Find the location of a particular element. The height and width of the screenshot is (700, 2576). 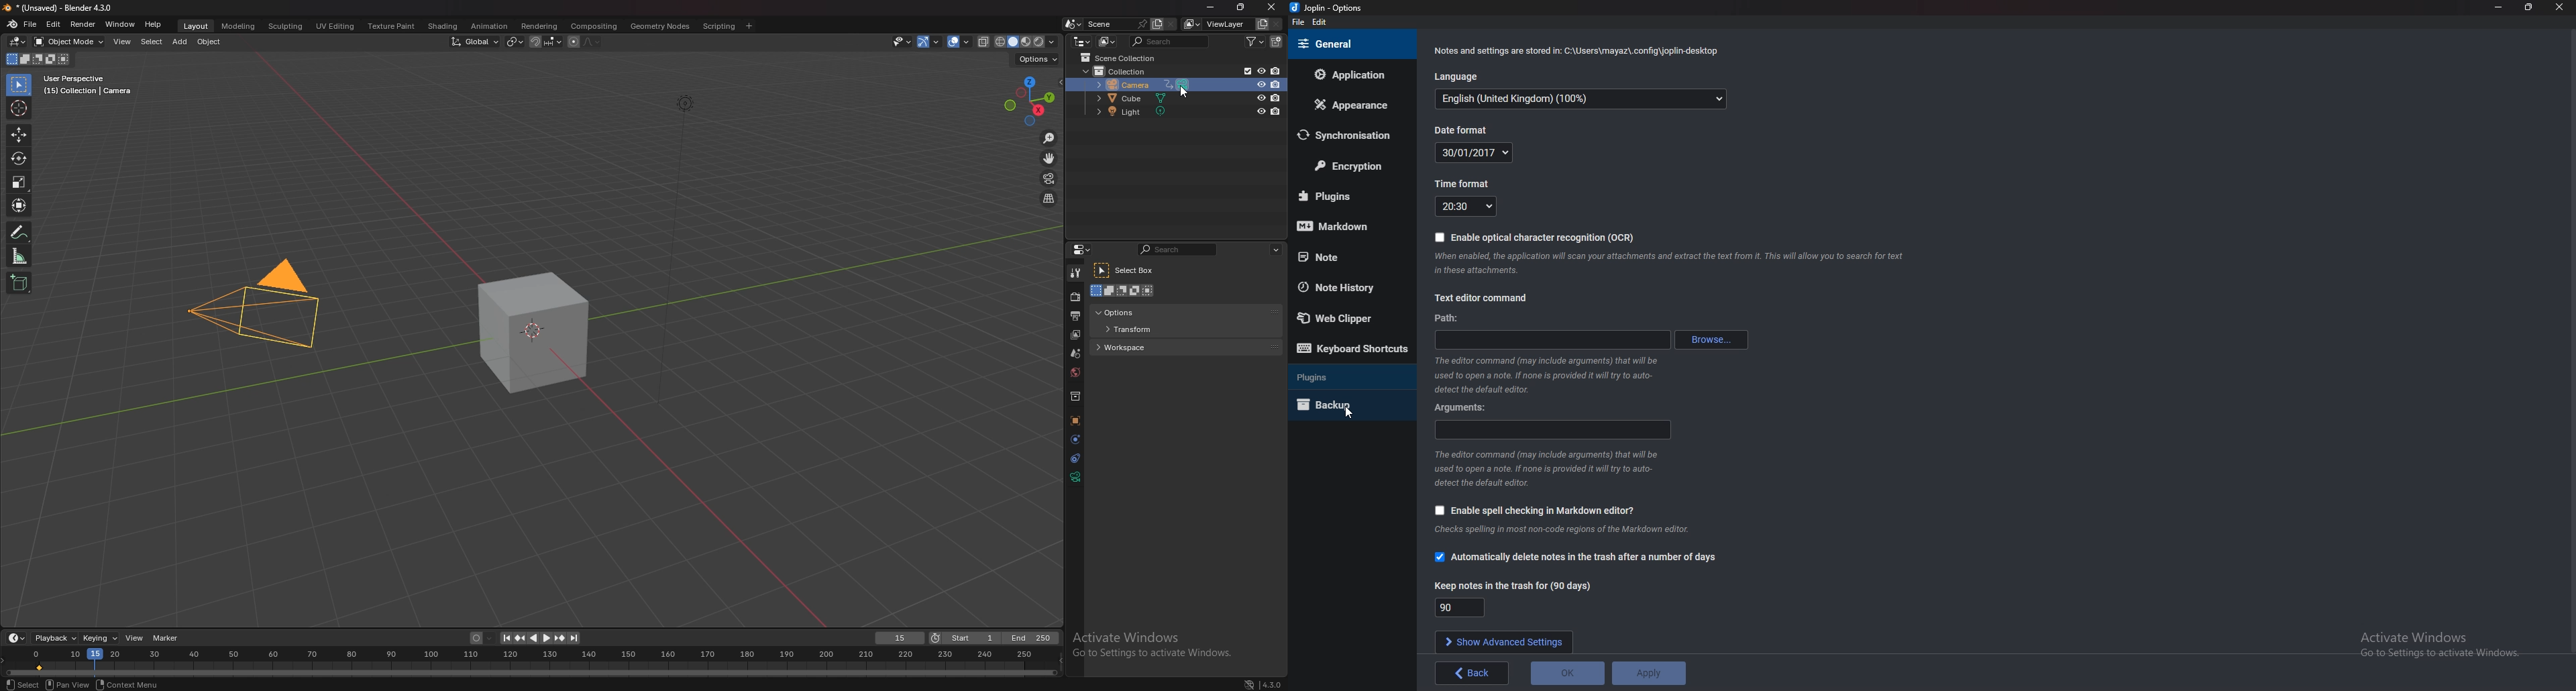

search is located at coordinates (1169, 41).